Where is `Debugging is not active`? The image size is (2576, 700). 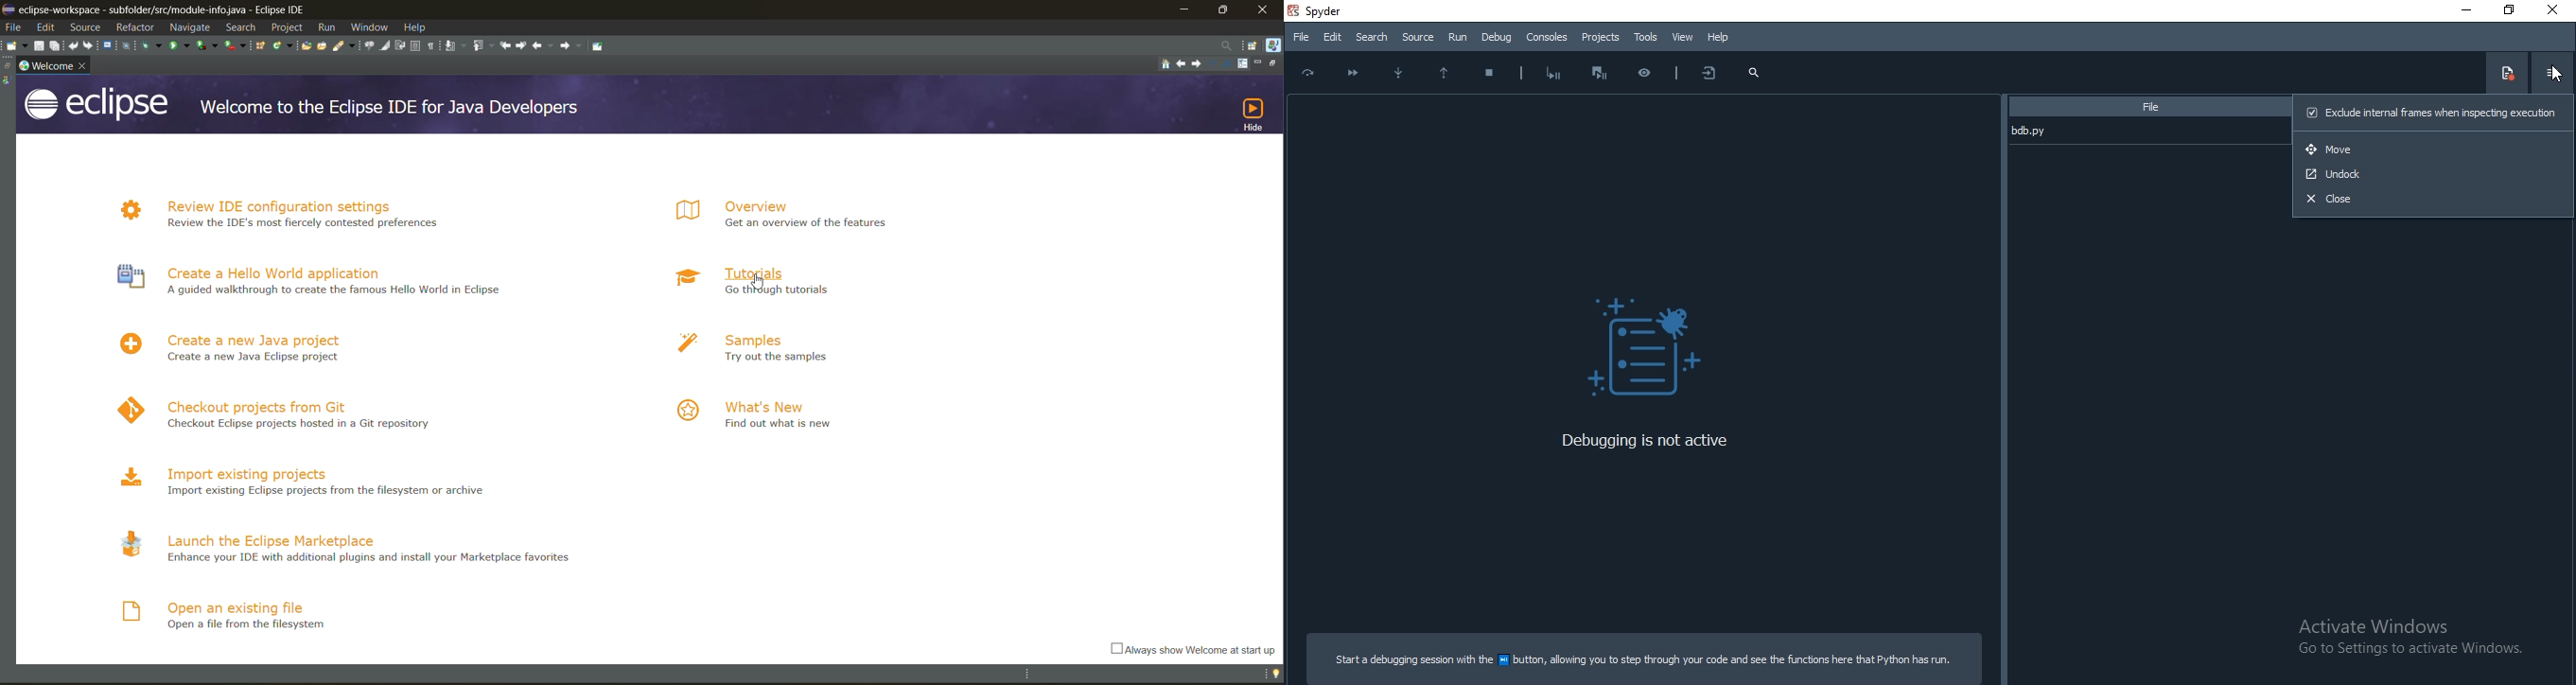
Debugging is not active is located at coordinates (1653, 442).